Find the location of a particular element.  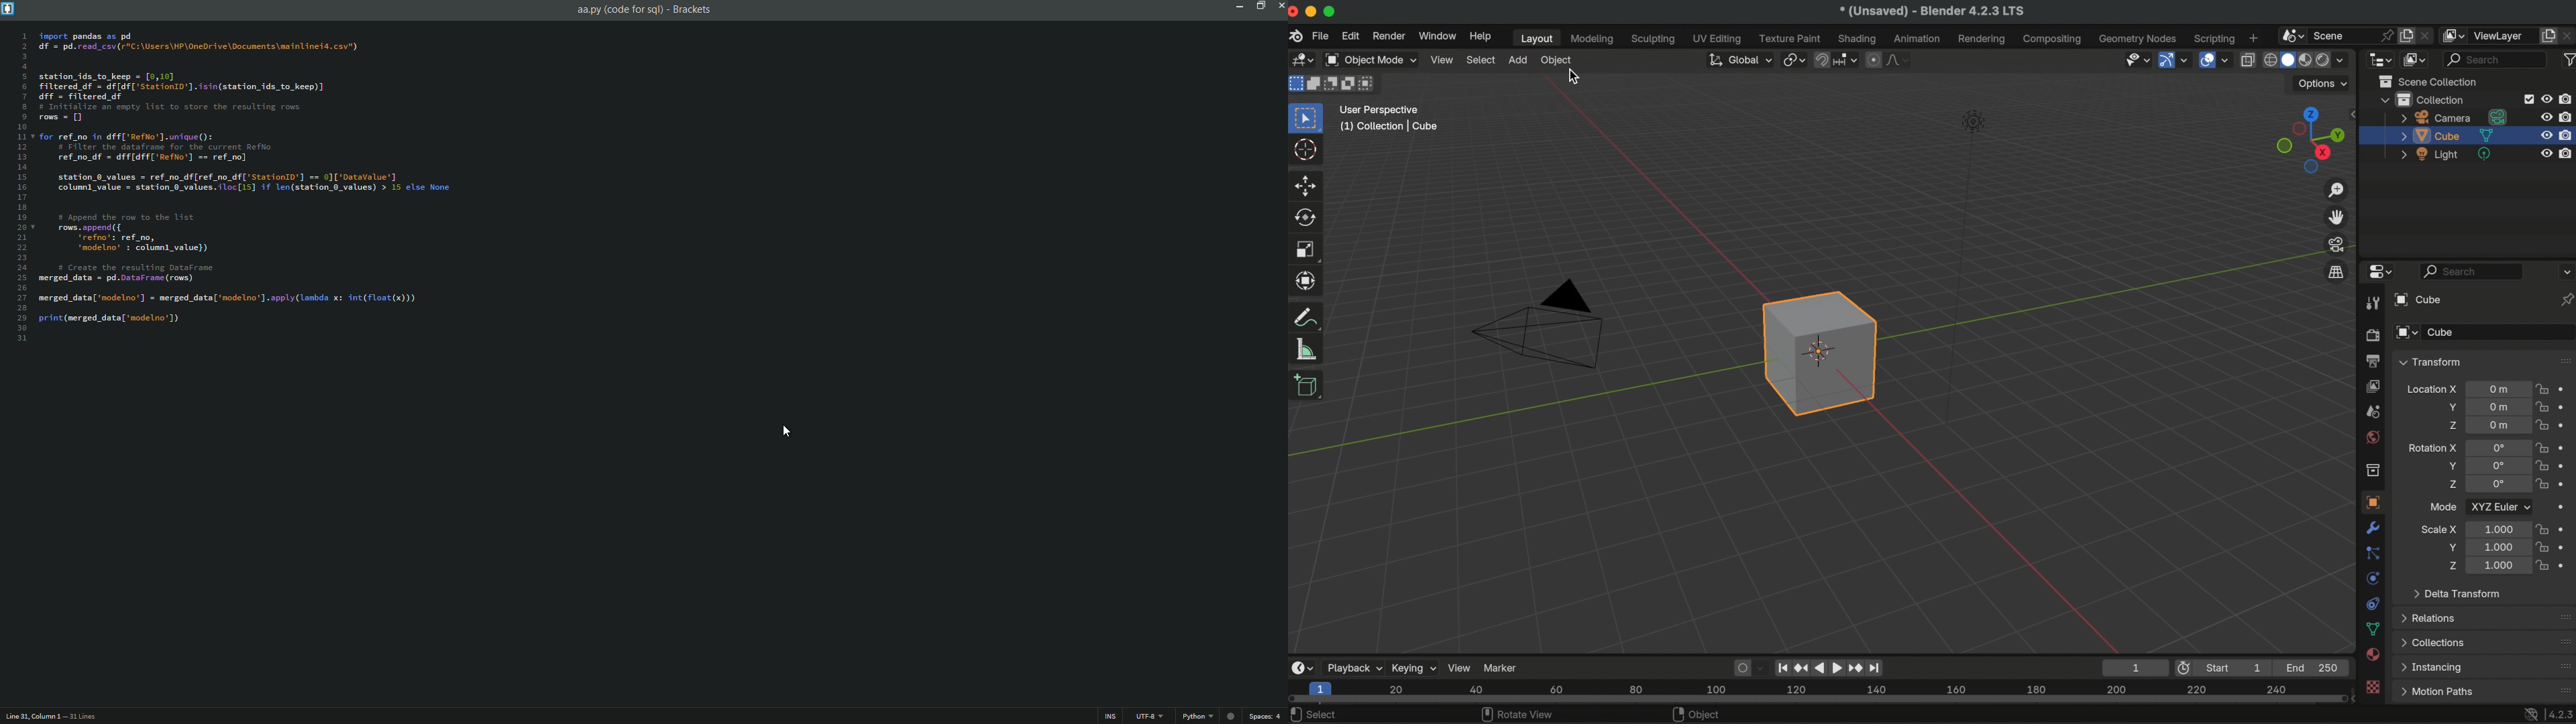

modifiers is located at coordinates (2374, 528).